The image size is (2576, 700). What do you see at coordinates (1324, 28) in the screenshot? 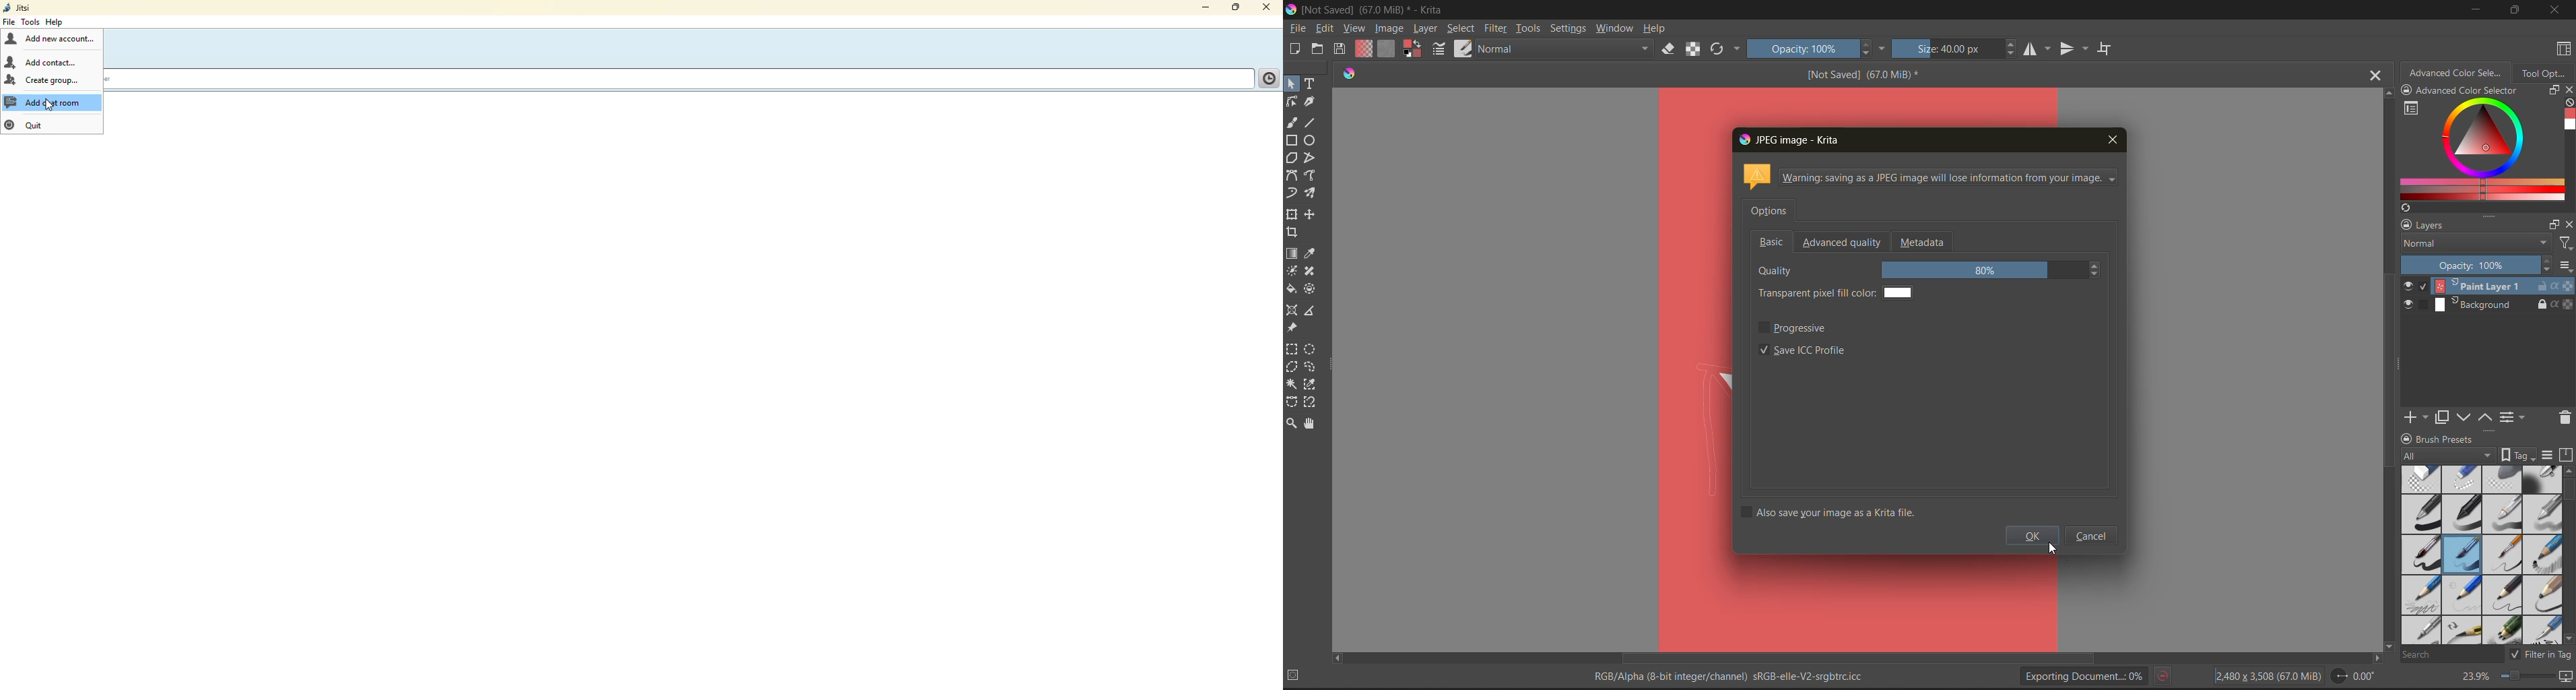
I see `edit` at bounding box center [1324, 28].